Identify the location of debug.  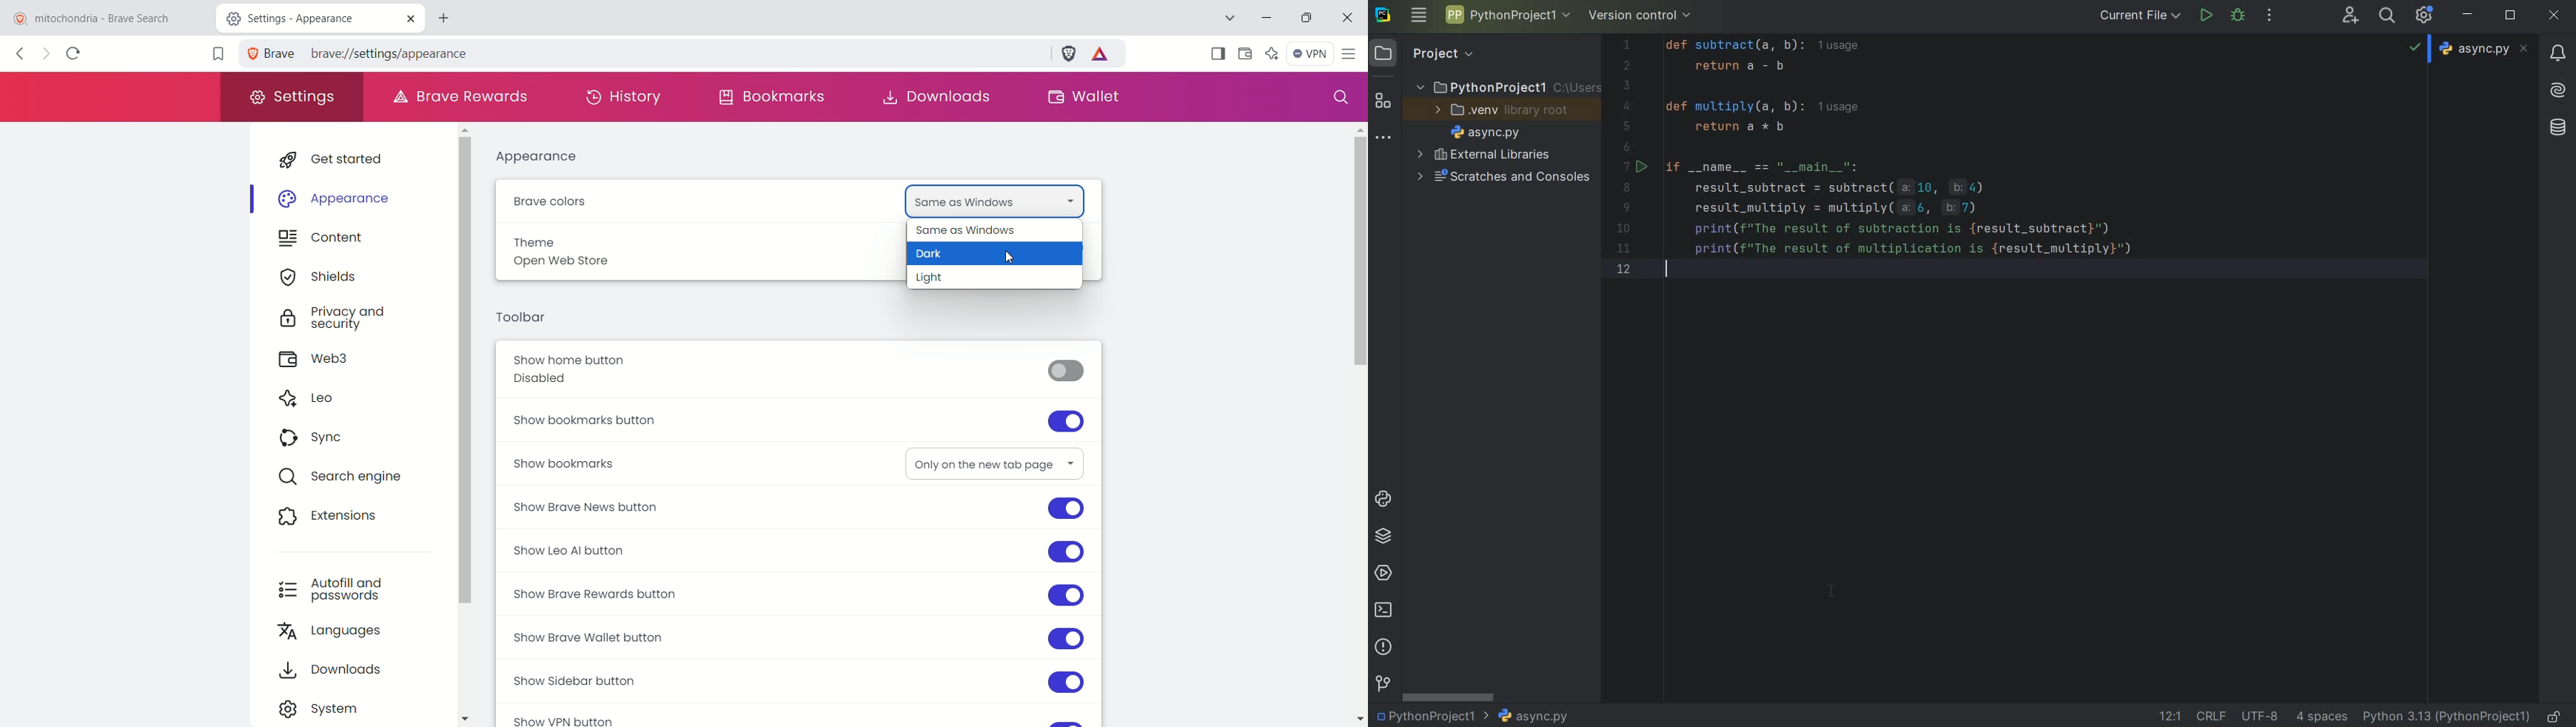
(2237, 16).